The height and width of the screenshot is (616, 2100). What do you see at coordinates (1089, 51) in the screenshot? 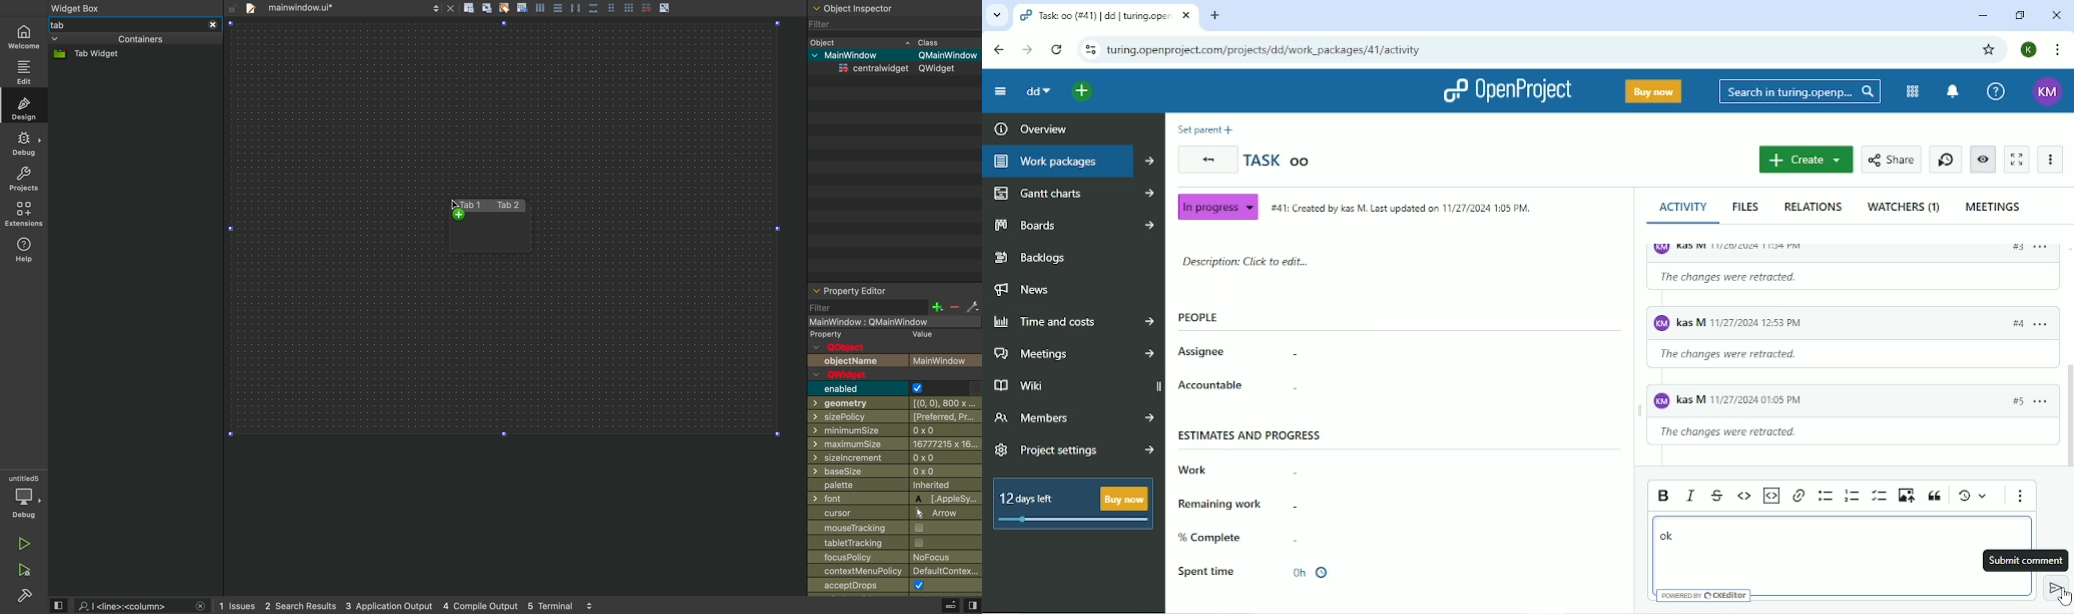
I see `View site information` at bounding box center [1089, 51].